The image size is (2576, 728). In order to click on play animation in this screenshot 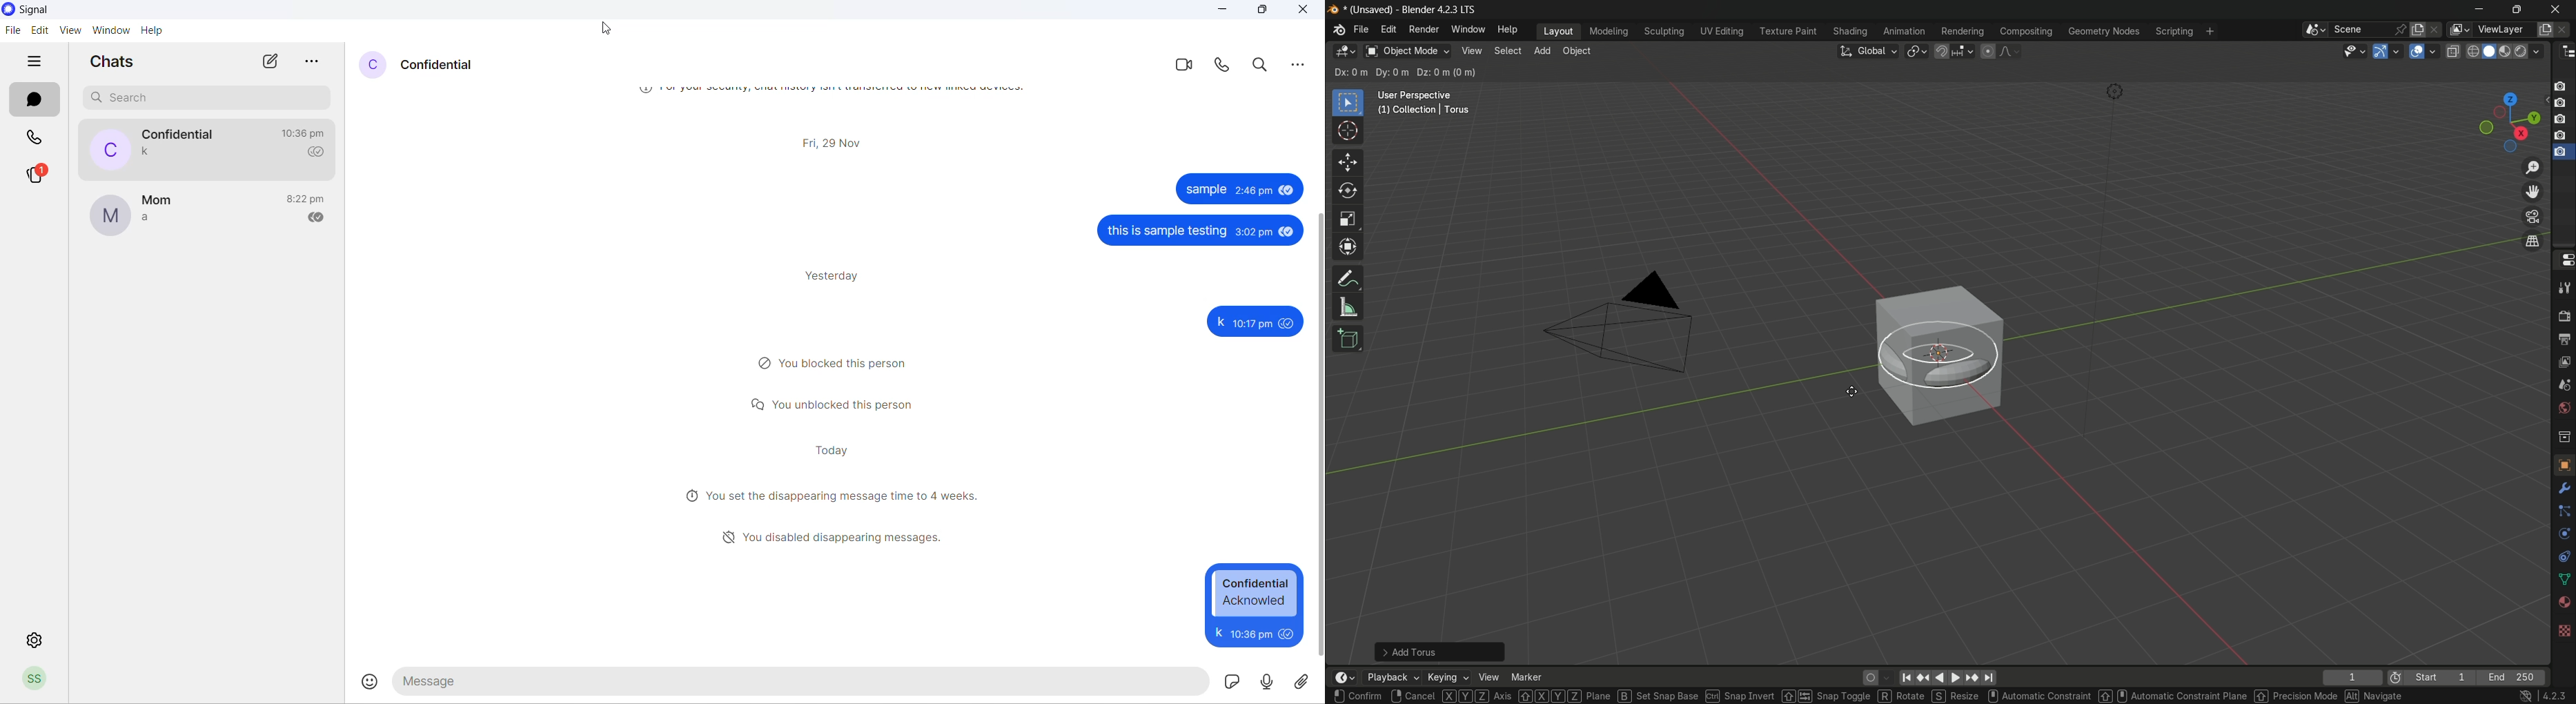, I will do `click(1948, 677)`.